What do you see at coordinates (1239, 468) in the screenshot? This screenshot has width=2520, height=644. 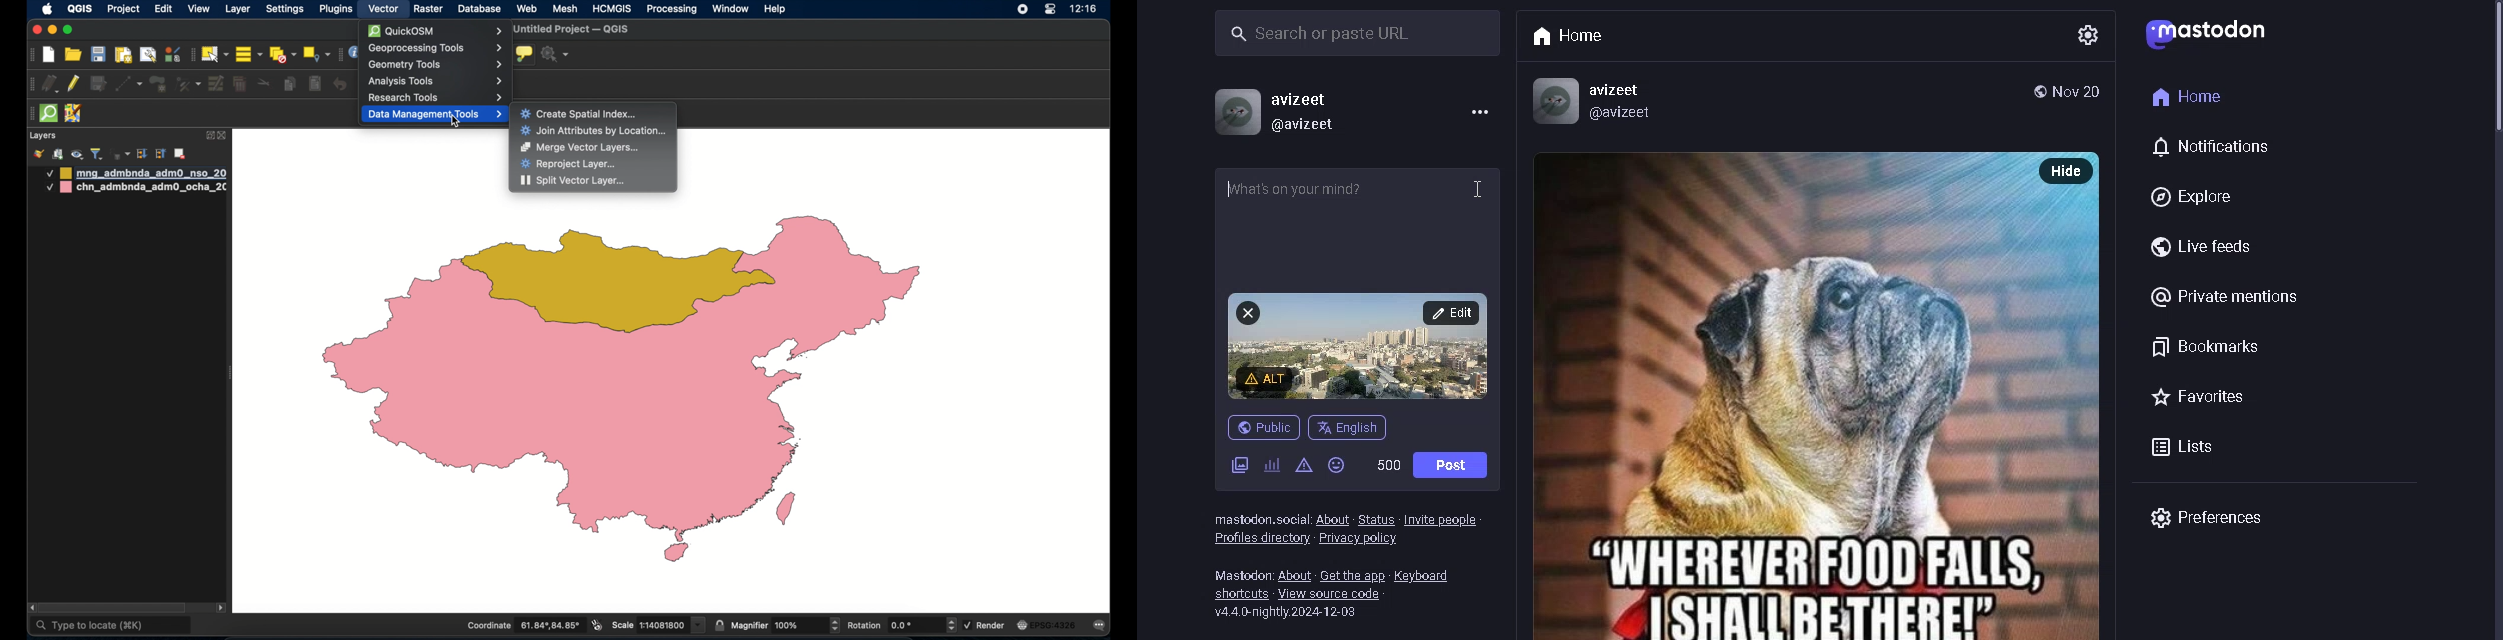 I see `add images` at bounding box center [1239, 468].